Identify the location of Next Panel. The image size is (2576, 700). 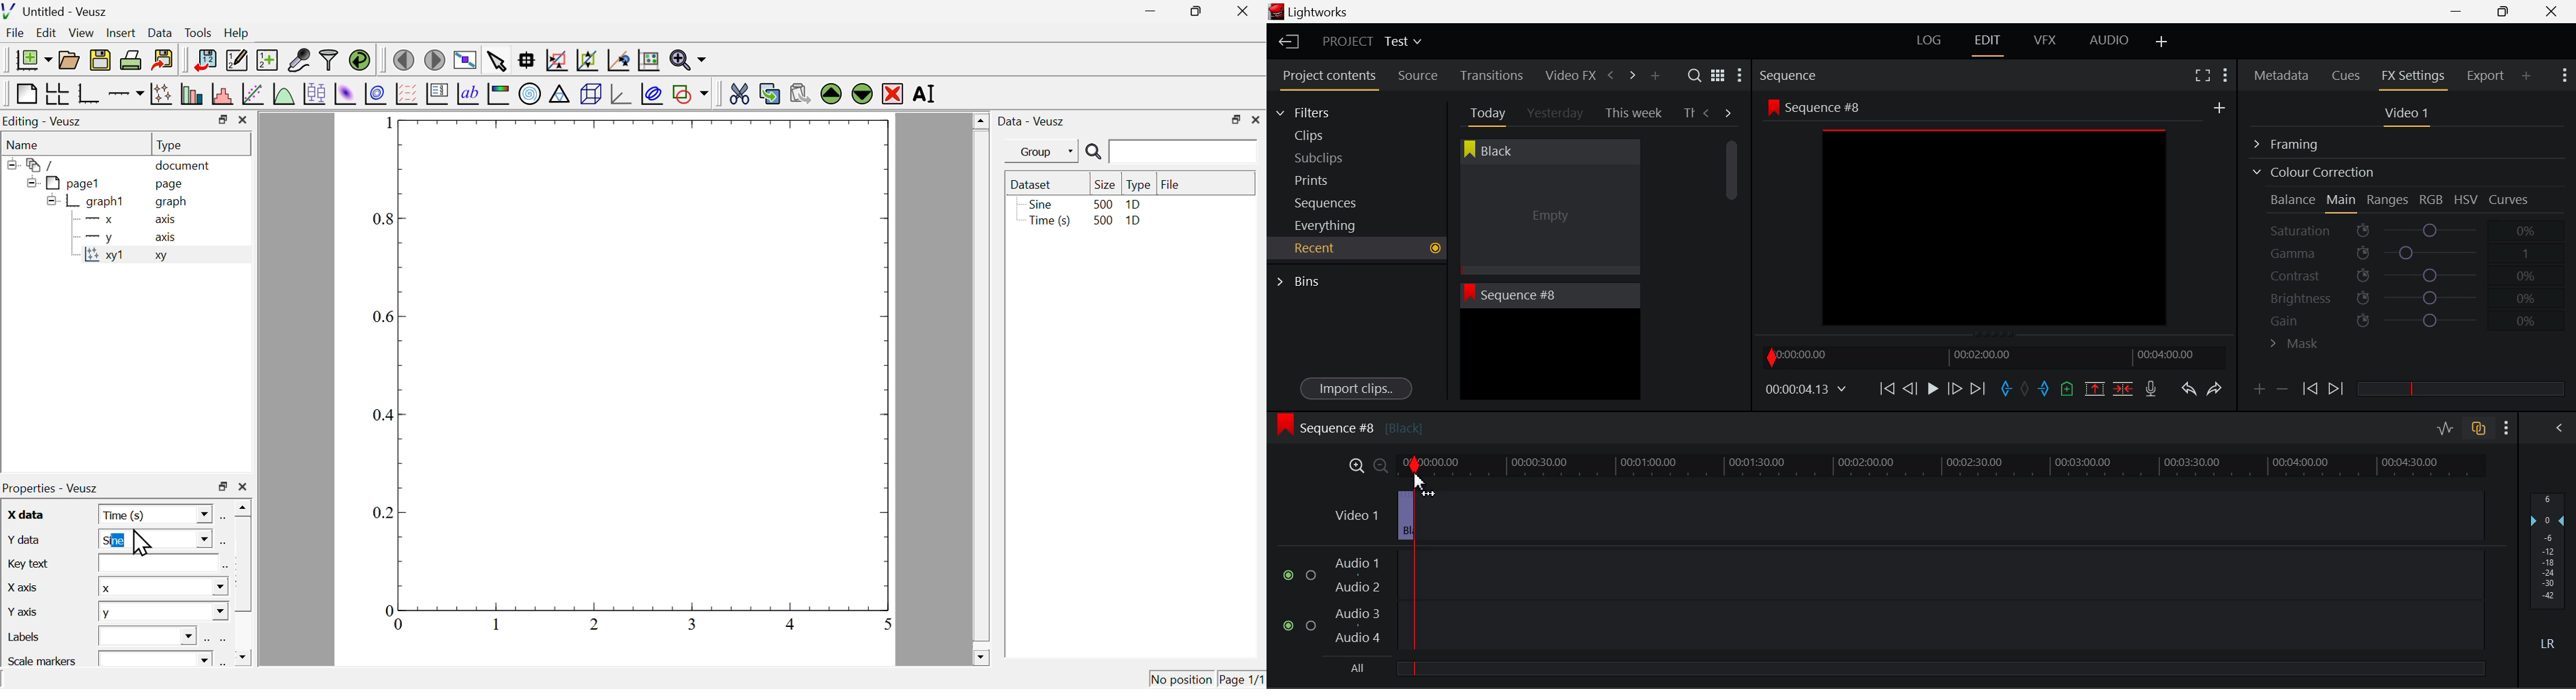
(1630, 74).